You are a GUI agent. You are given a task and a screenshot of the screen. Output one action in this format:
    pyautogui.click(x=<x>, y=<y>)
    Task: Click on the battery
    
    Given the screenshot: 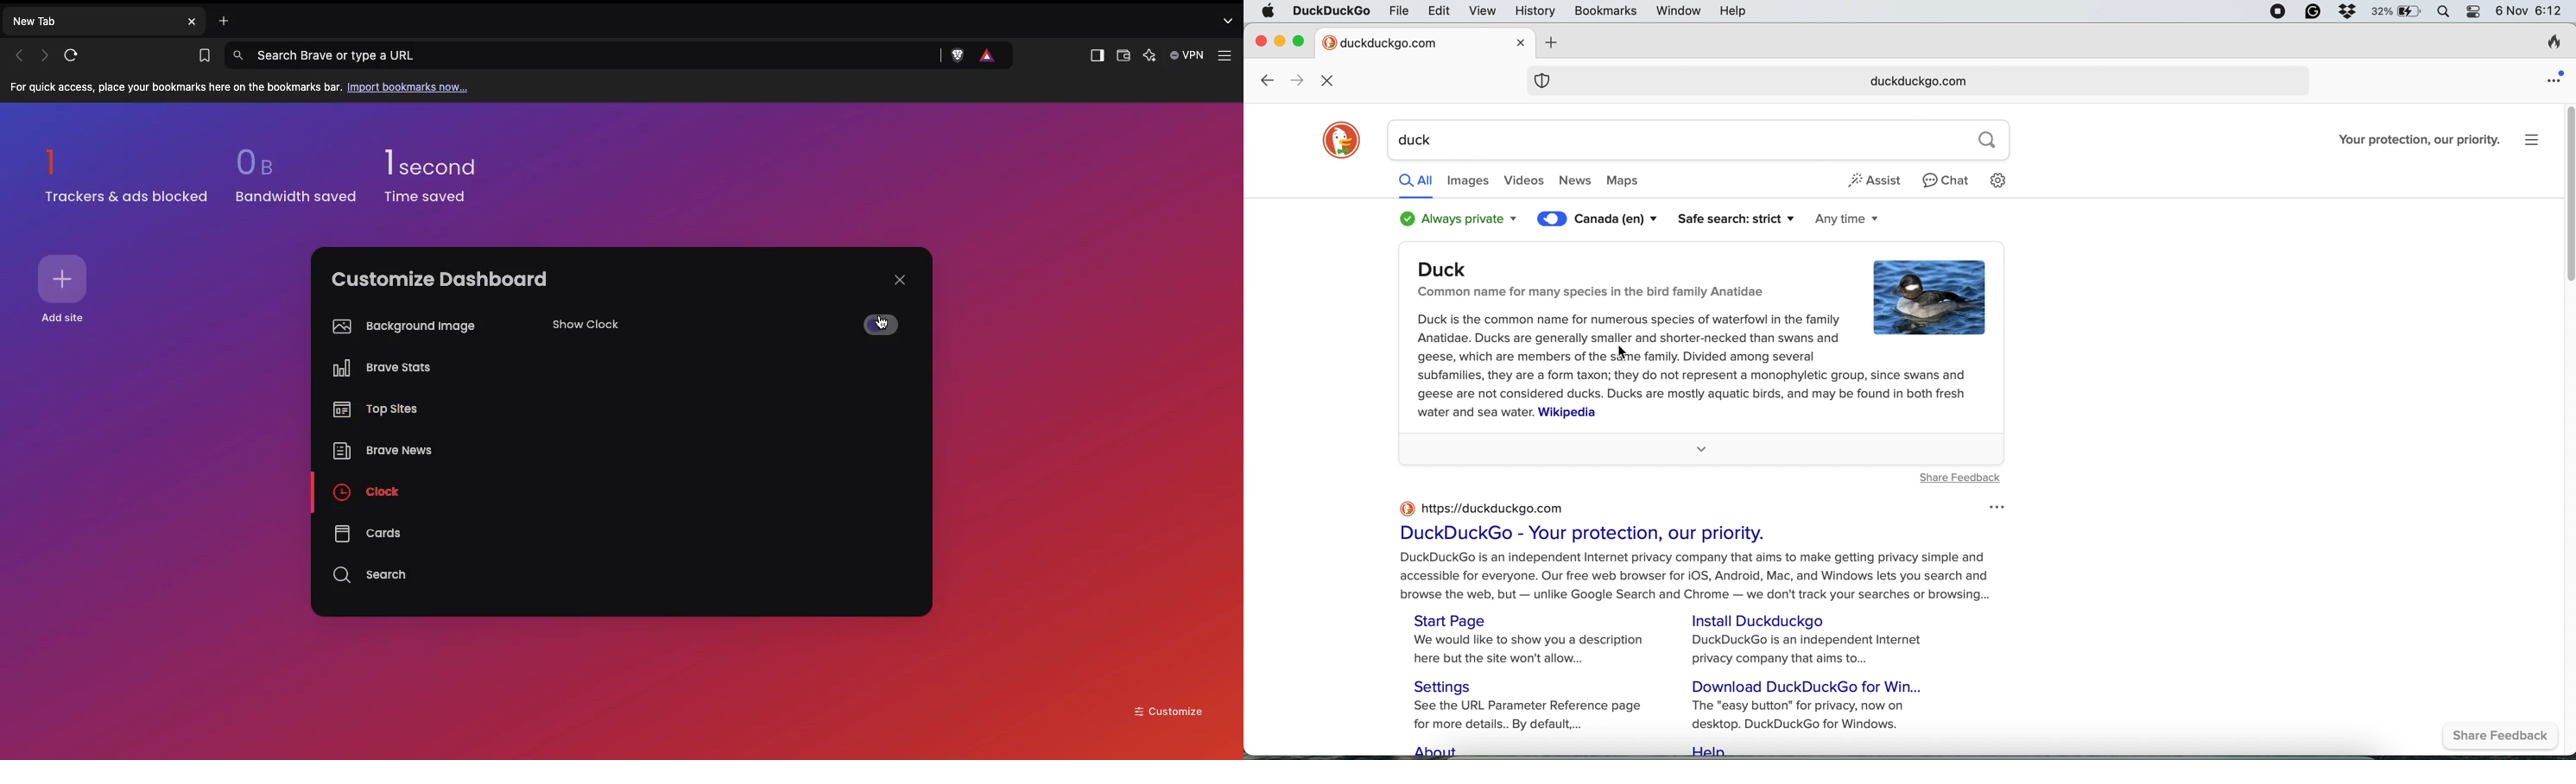 What is the action you would take?
    pyautogui.click(x=2396, y=12)
    